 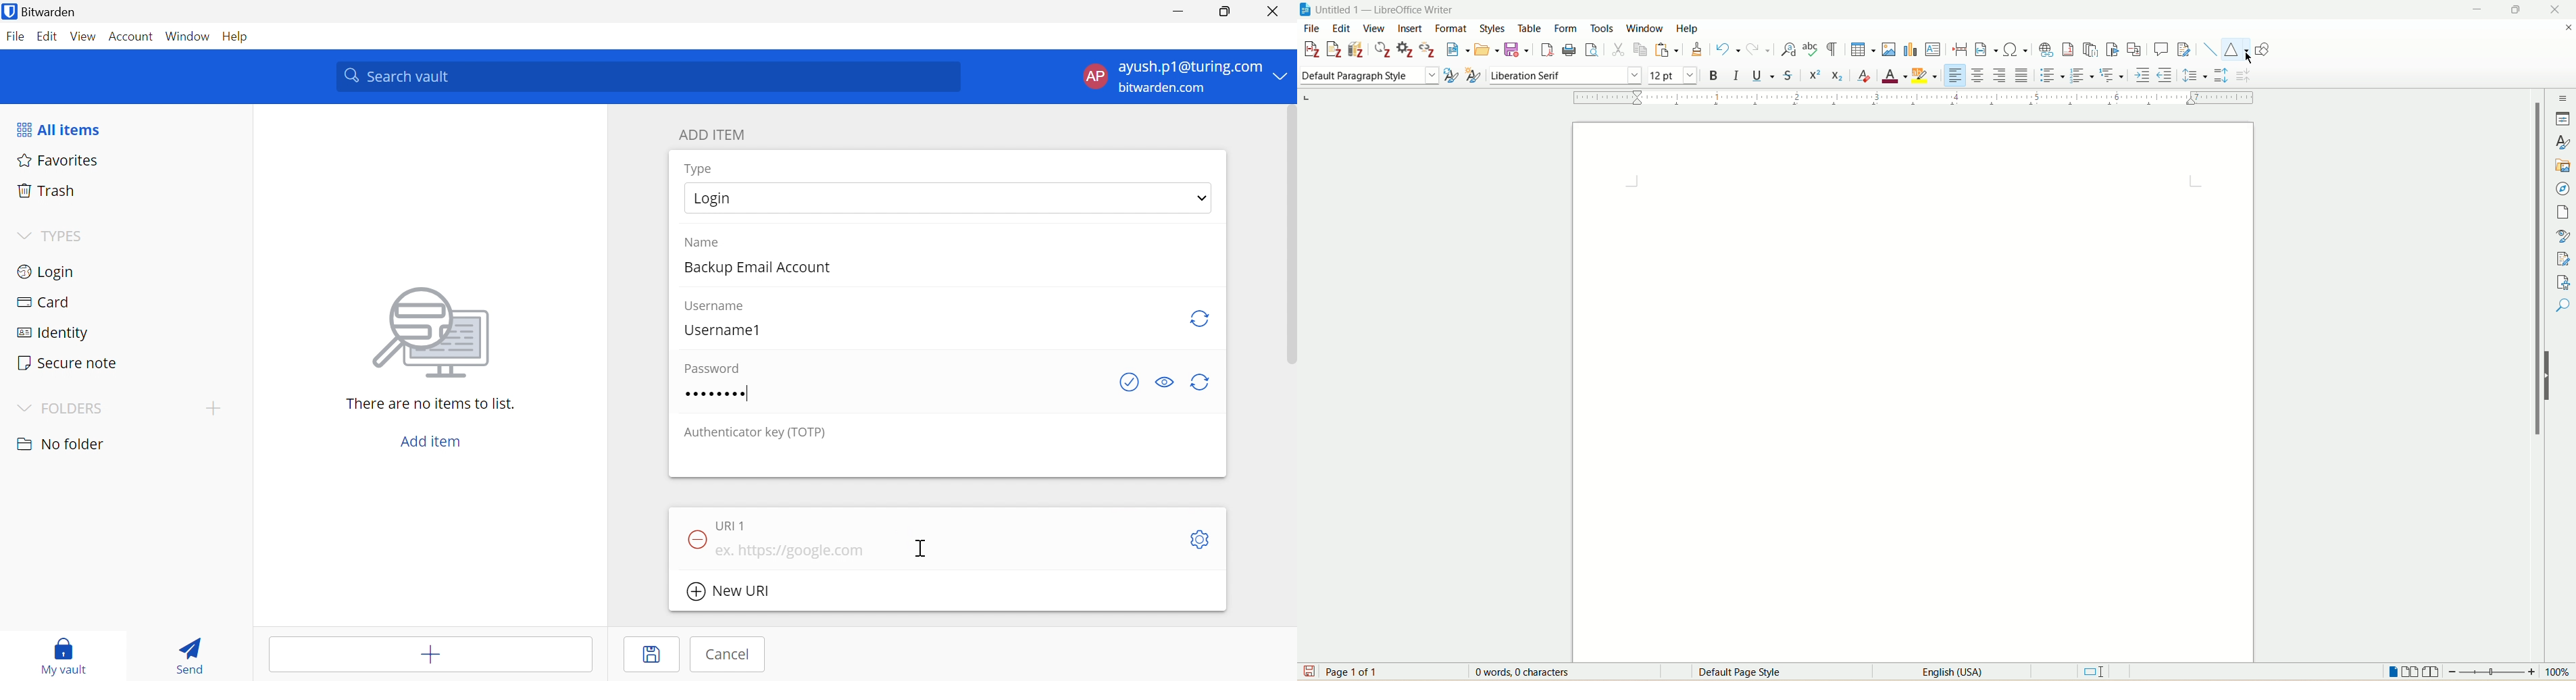 What do you see at coordinates (2564, 166) in the screenshot?
I see `gallary` at bounding box center [2564, 166].